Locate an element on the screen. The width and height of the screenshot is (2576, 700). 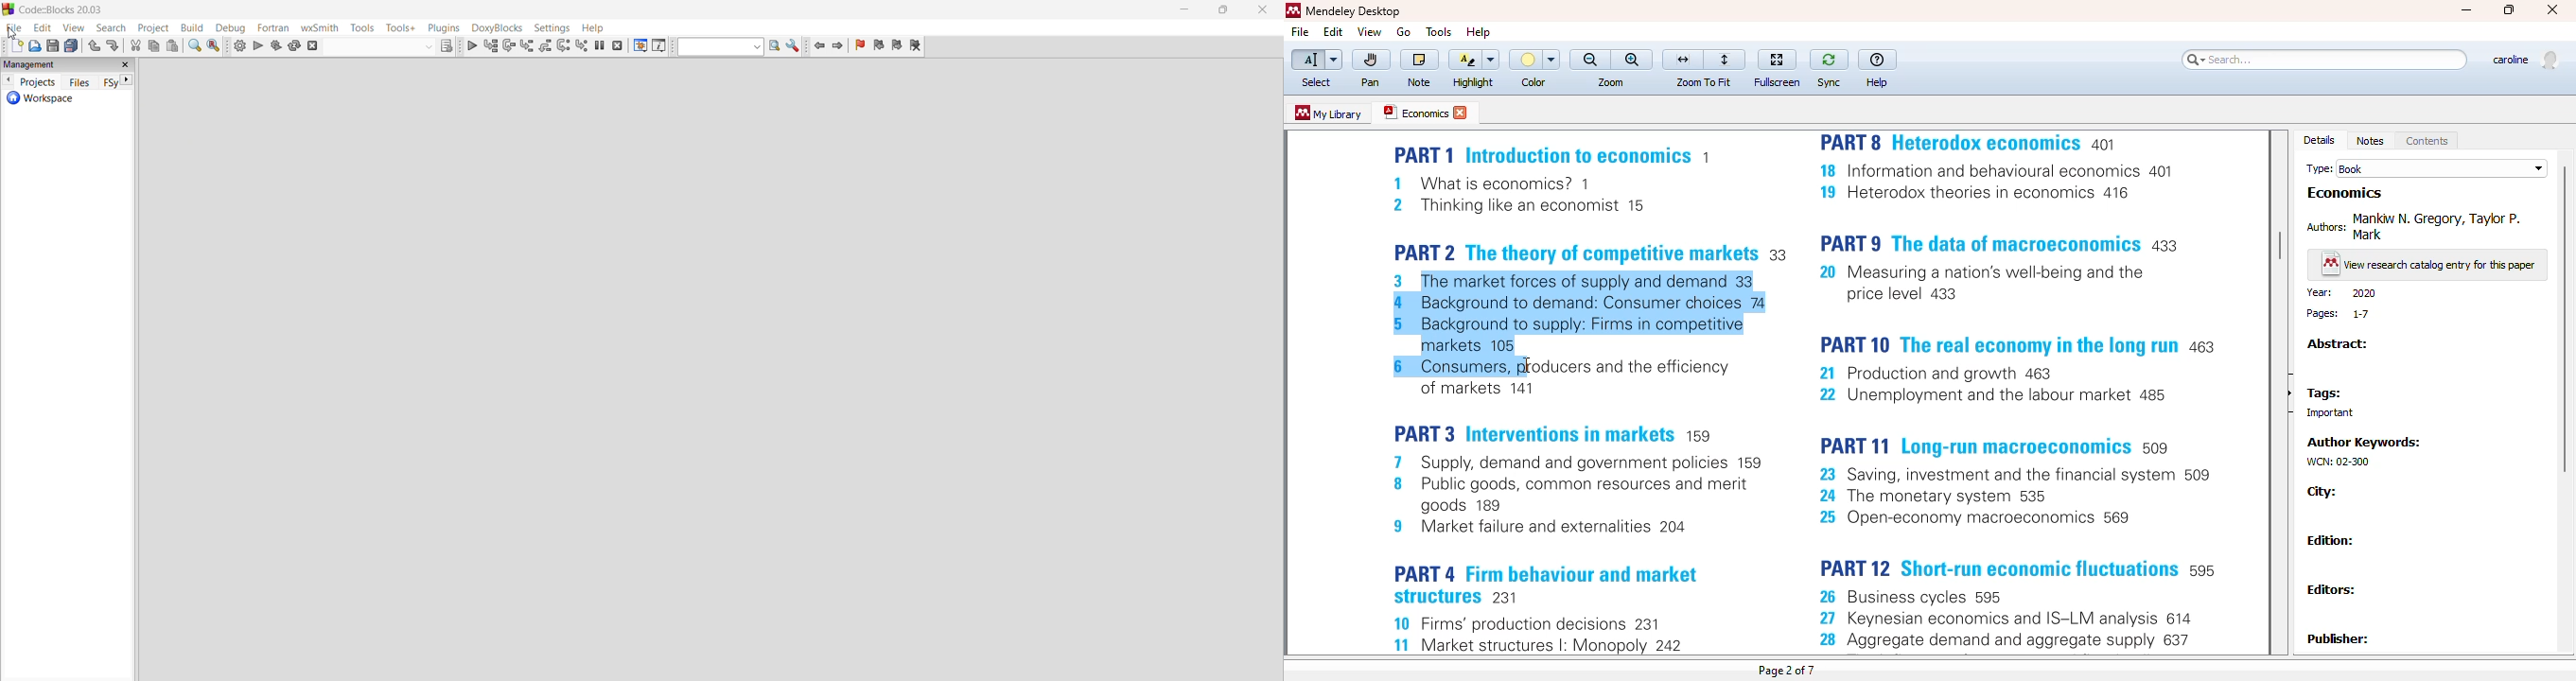
jump forward is located at coordinates (839, 47).